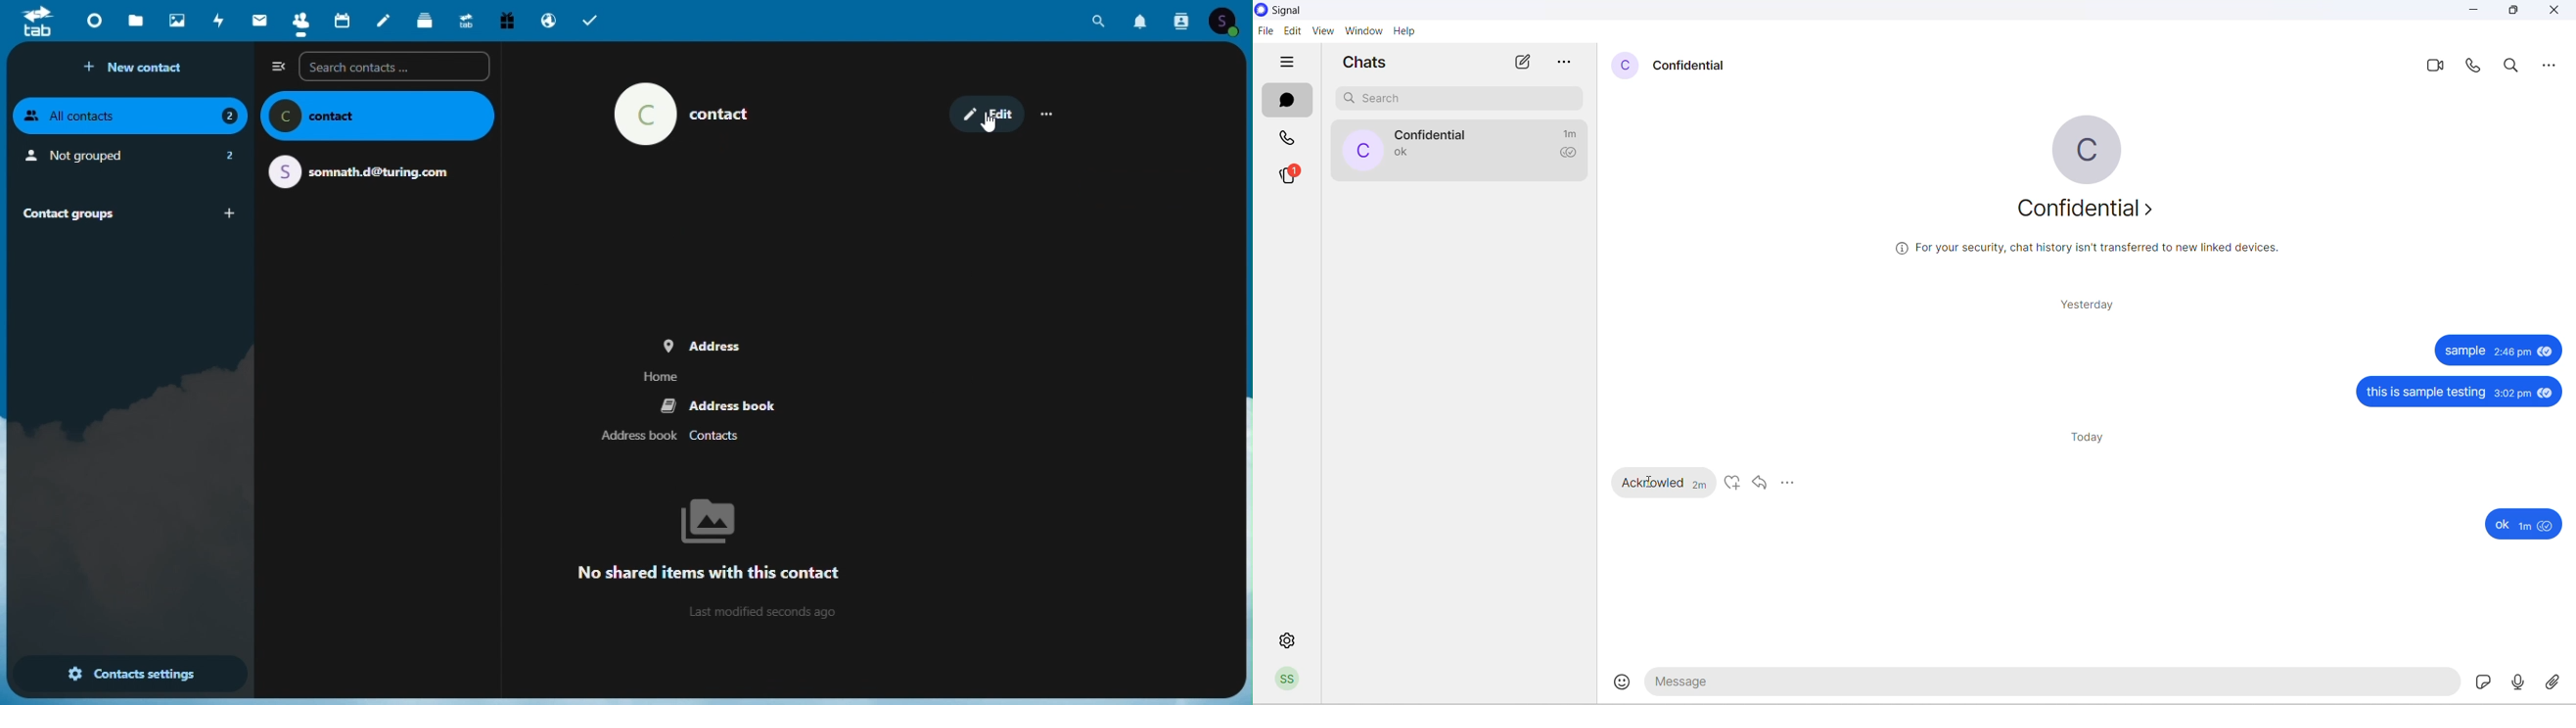 The height and width of the screenshot is (728, 2576). What do you see at coordinates (2052, 684) in the screenshot?
I see `message text area` at bounding box center [2052, 684].